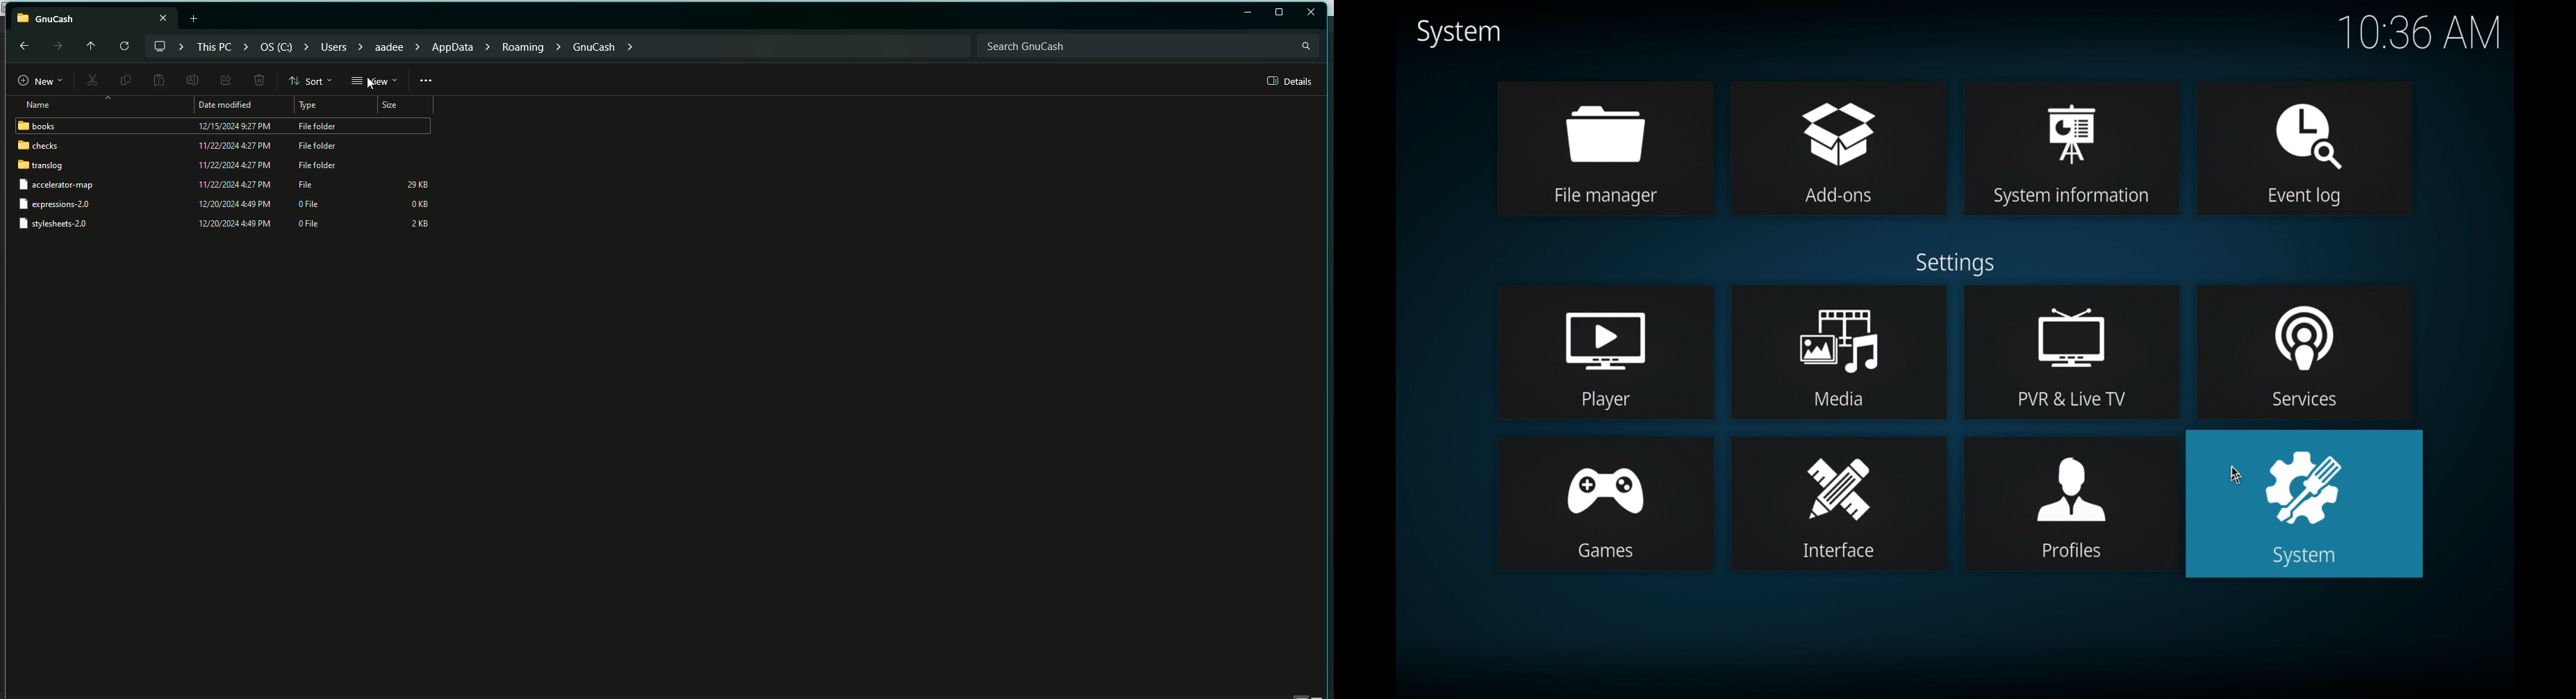  I want to click on games, so click(1604, 504).